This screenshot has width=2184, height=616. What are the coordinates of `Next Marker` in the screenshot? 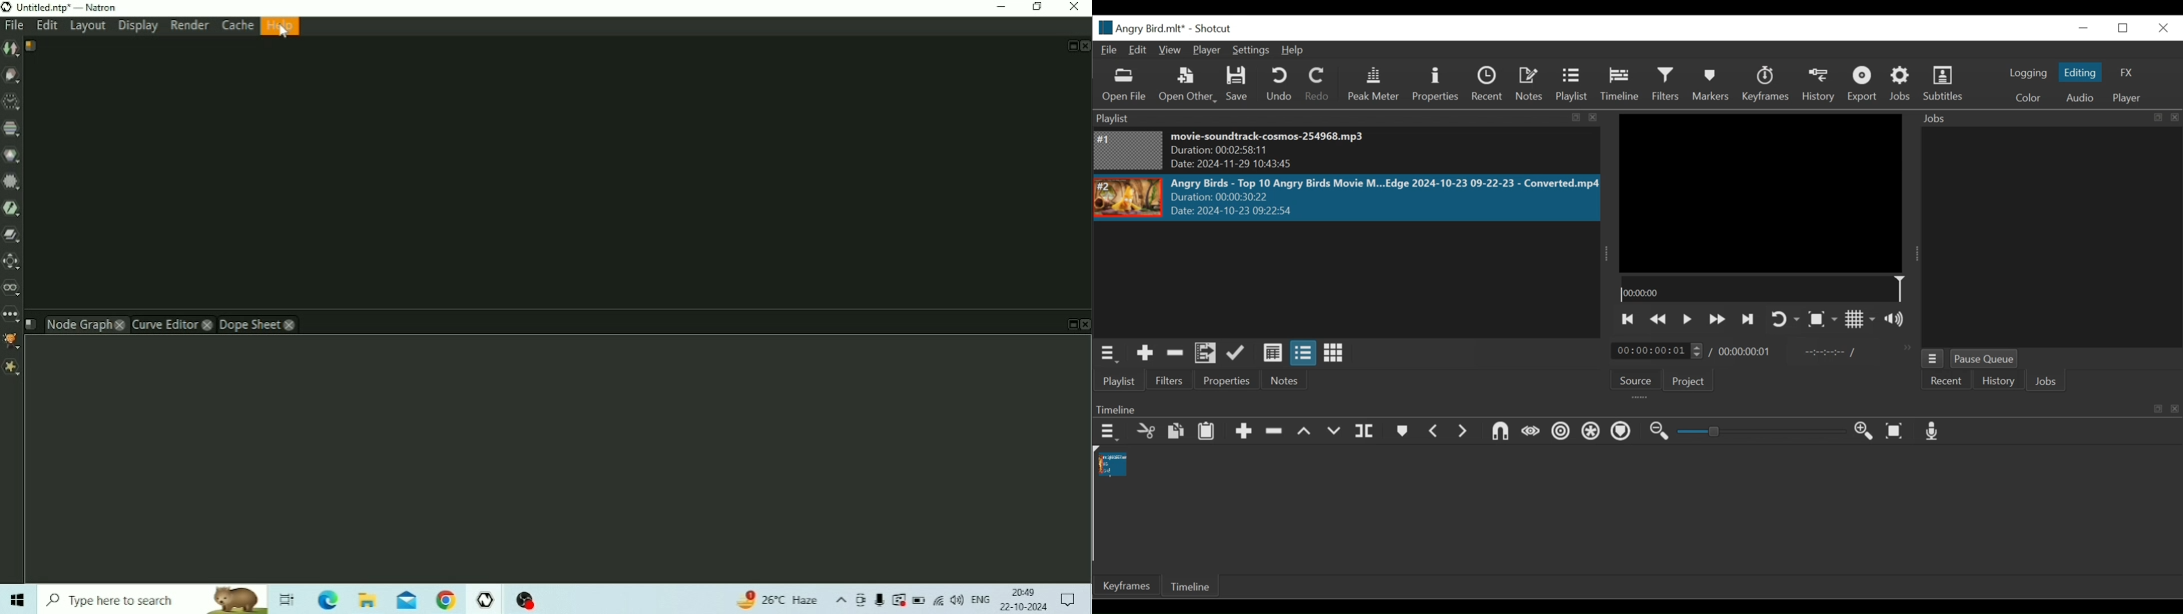 It's located at (1461, 432).